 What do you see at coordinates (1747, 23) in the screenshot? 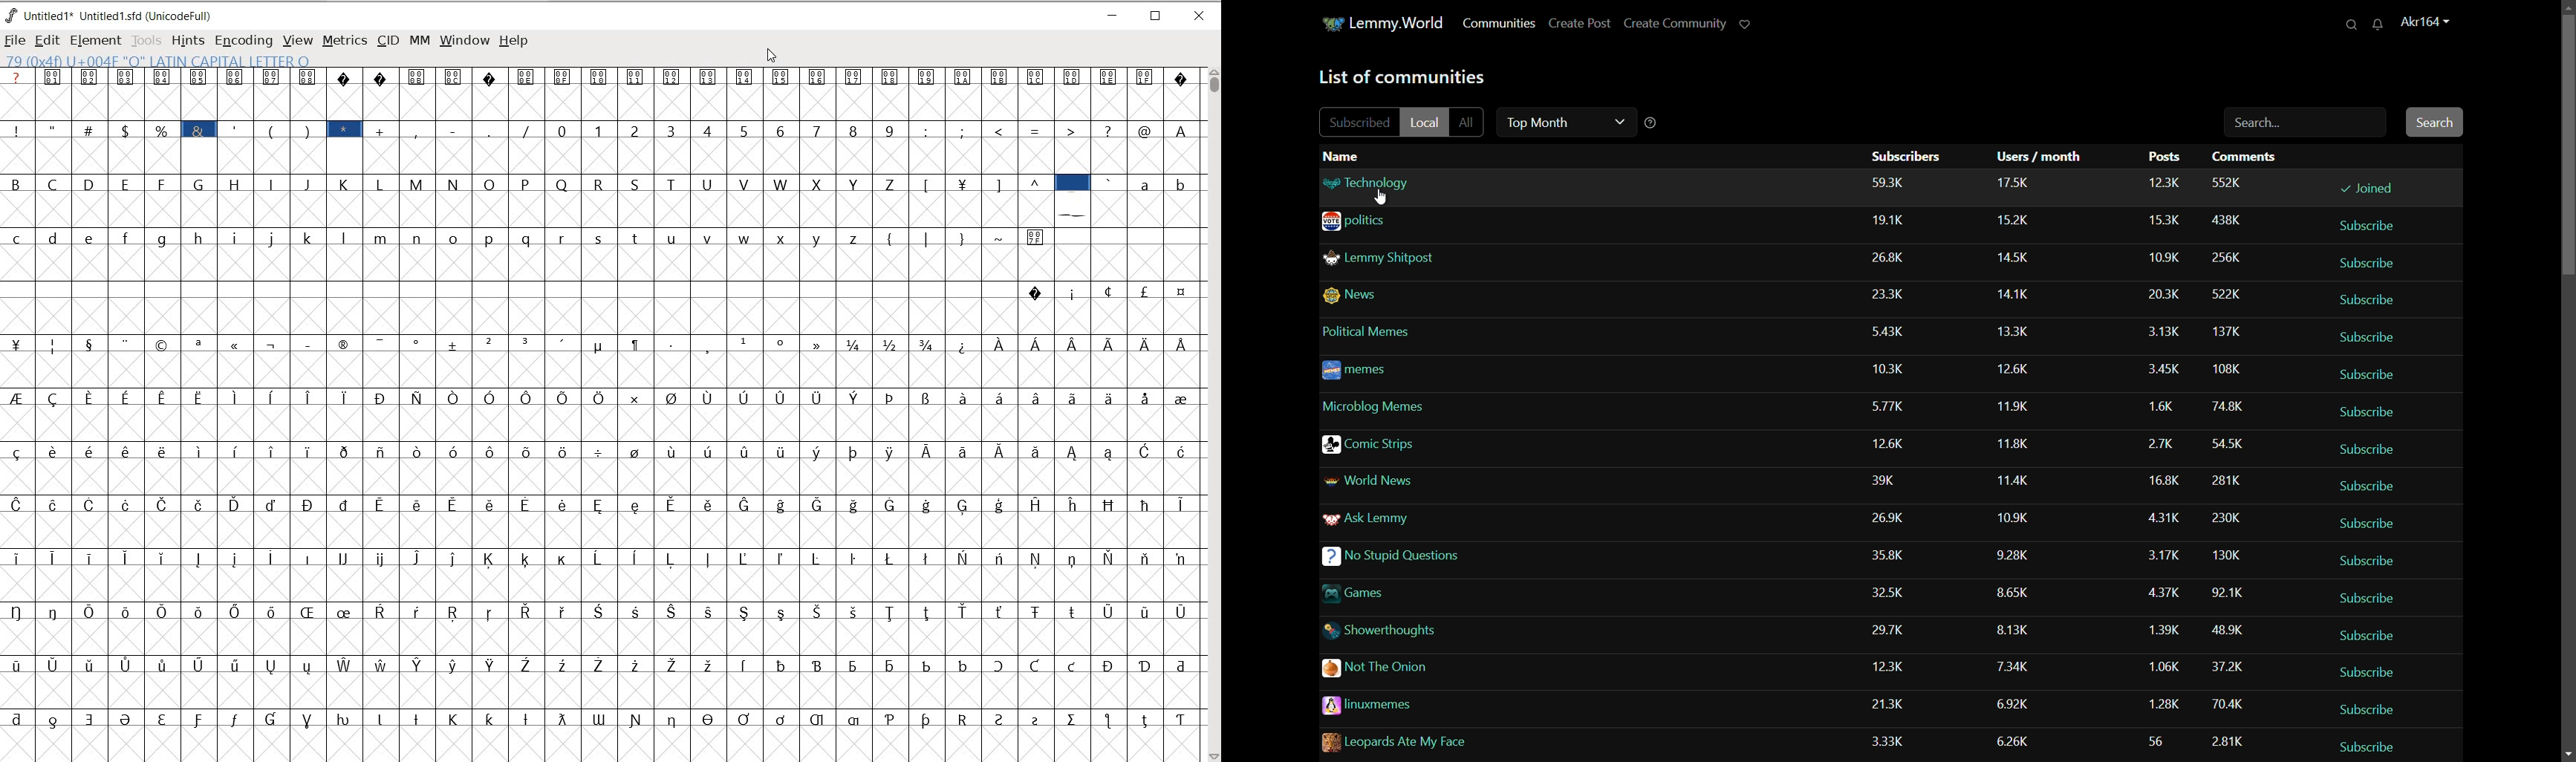
I see `support lemmy` at bounding box center [1747, 23].